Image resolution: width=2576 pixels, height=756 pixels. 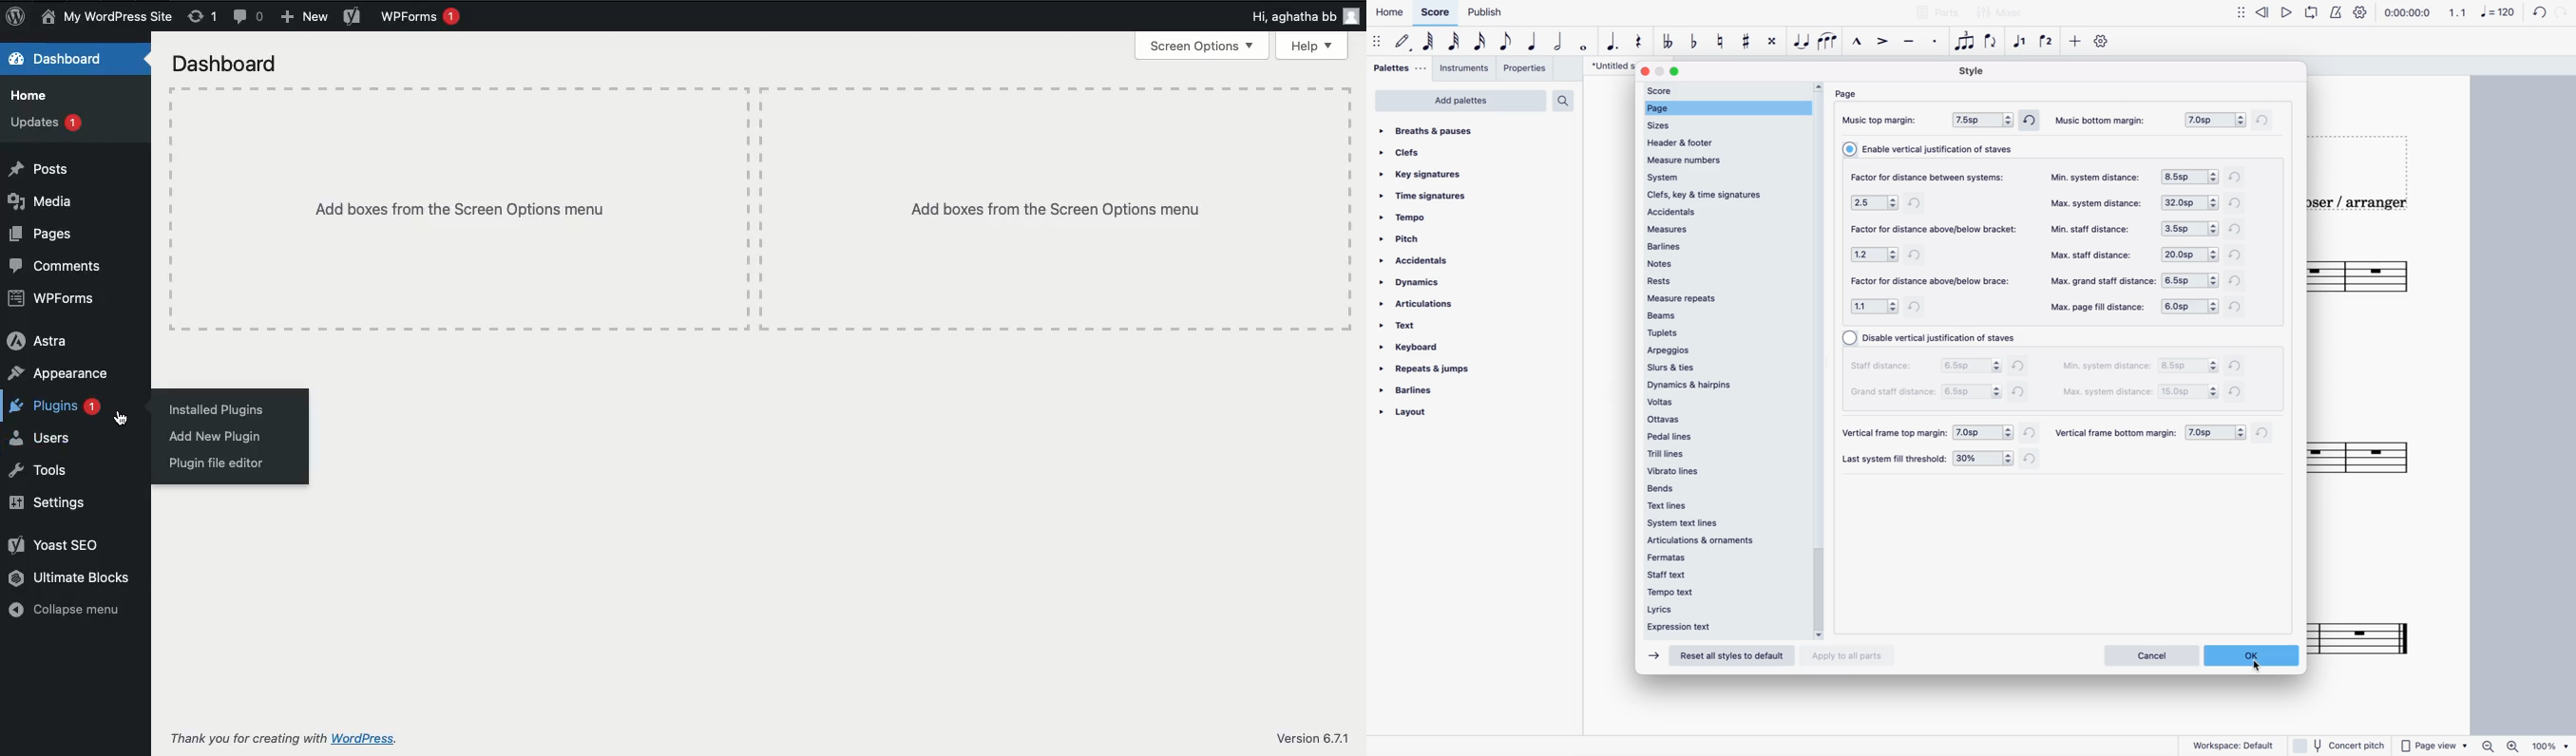 What do you see at coordinates (353, 17) in the screenshot?
I see `Yoast` at bounding box center [353, 17].